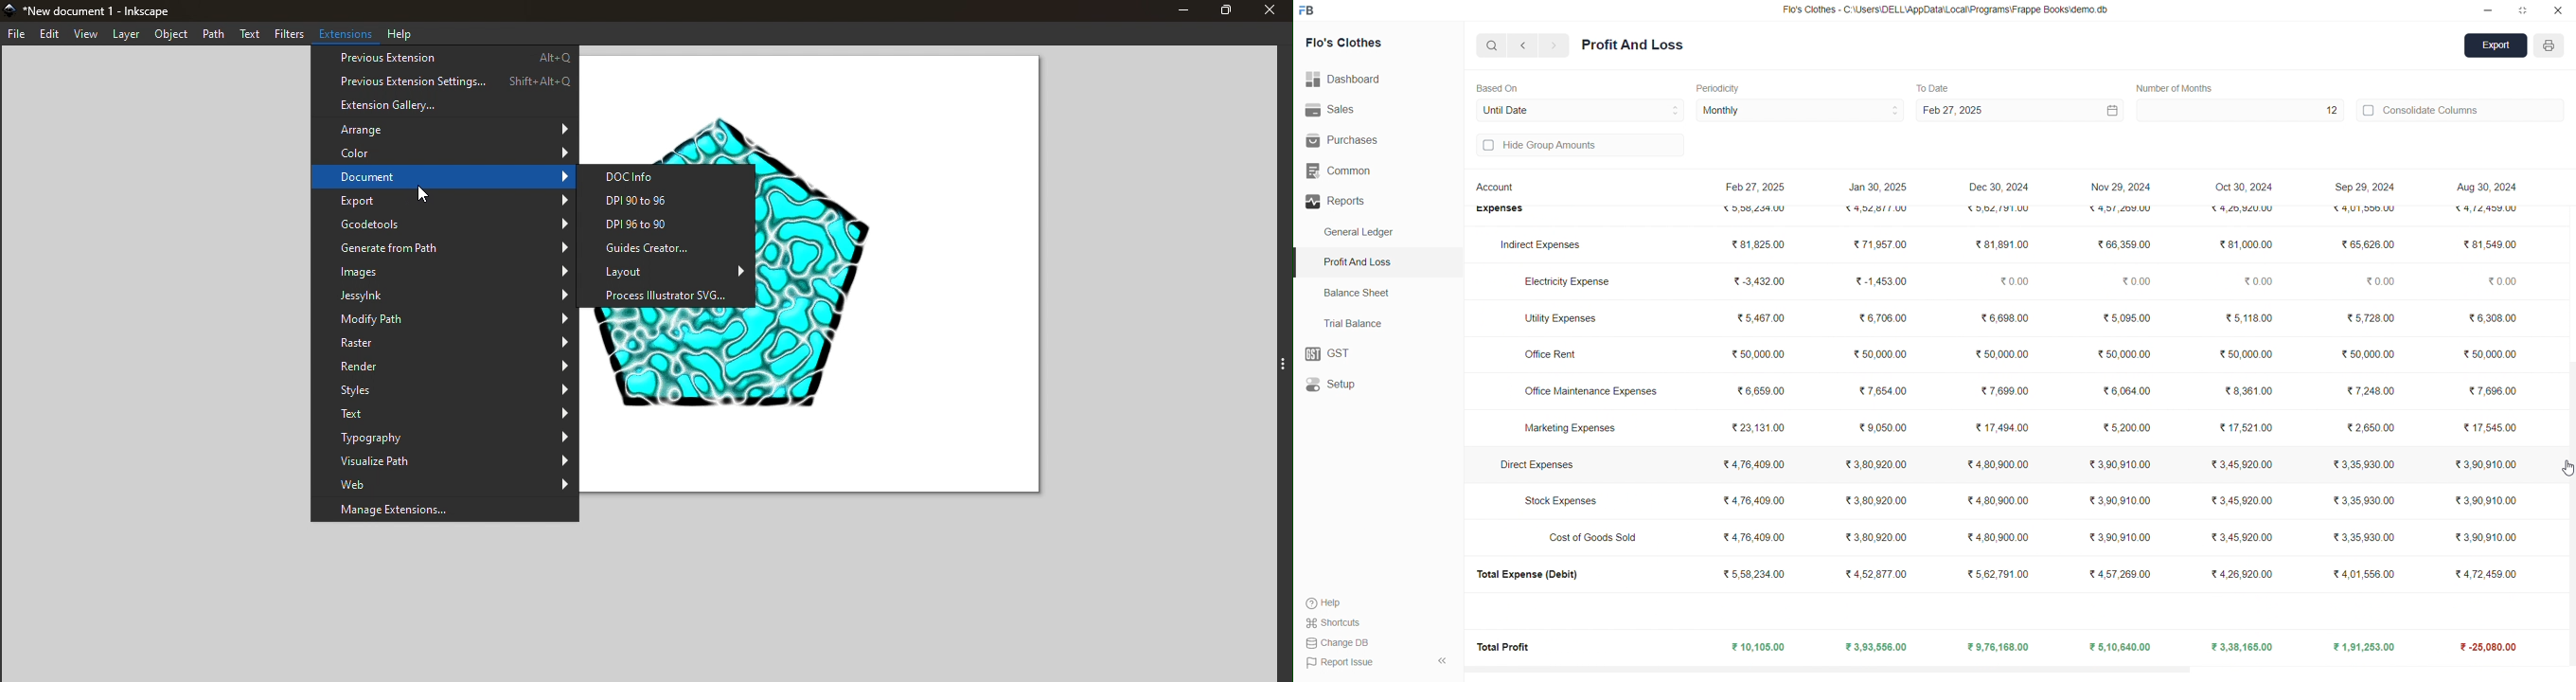 The height and width of the screenshot is (700, 2576). I want to click on Based On, so click(1500, 87).